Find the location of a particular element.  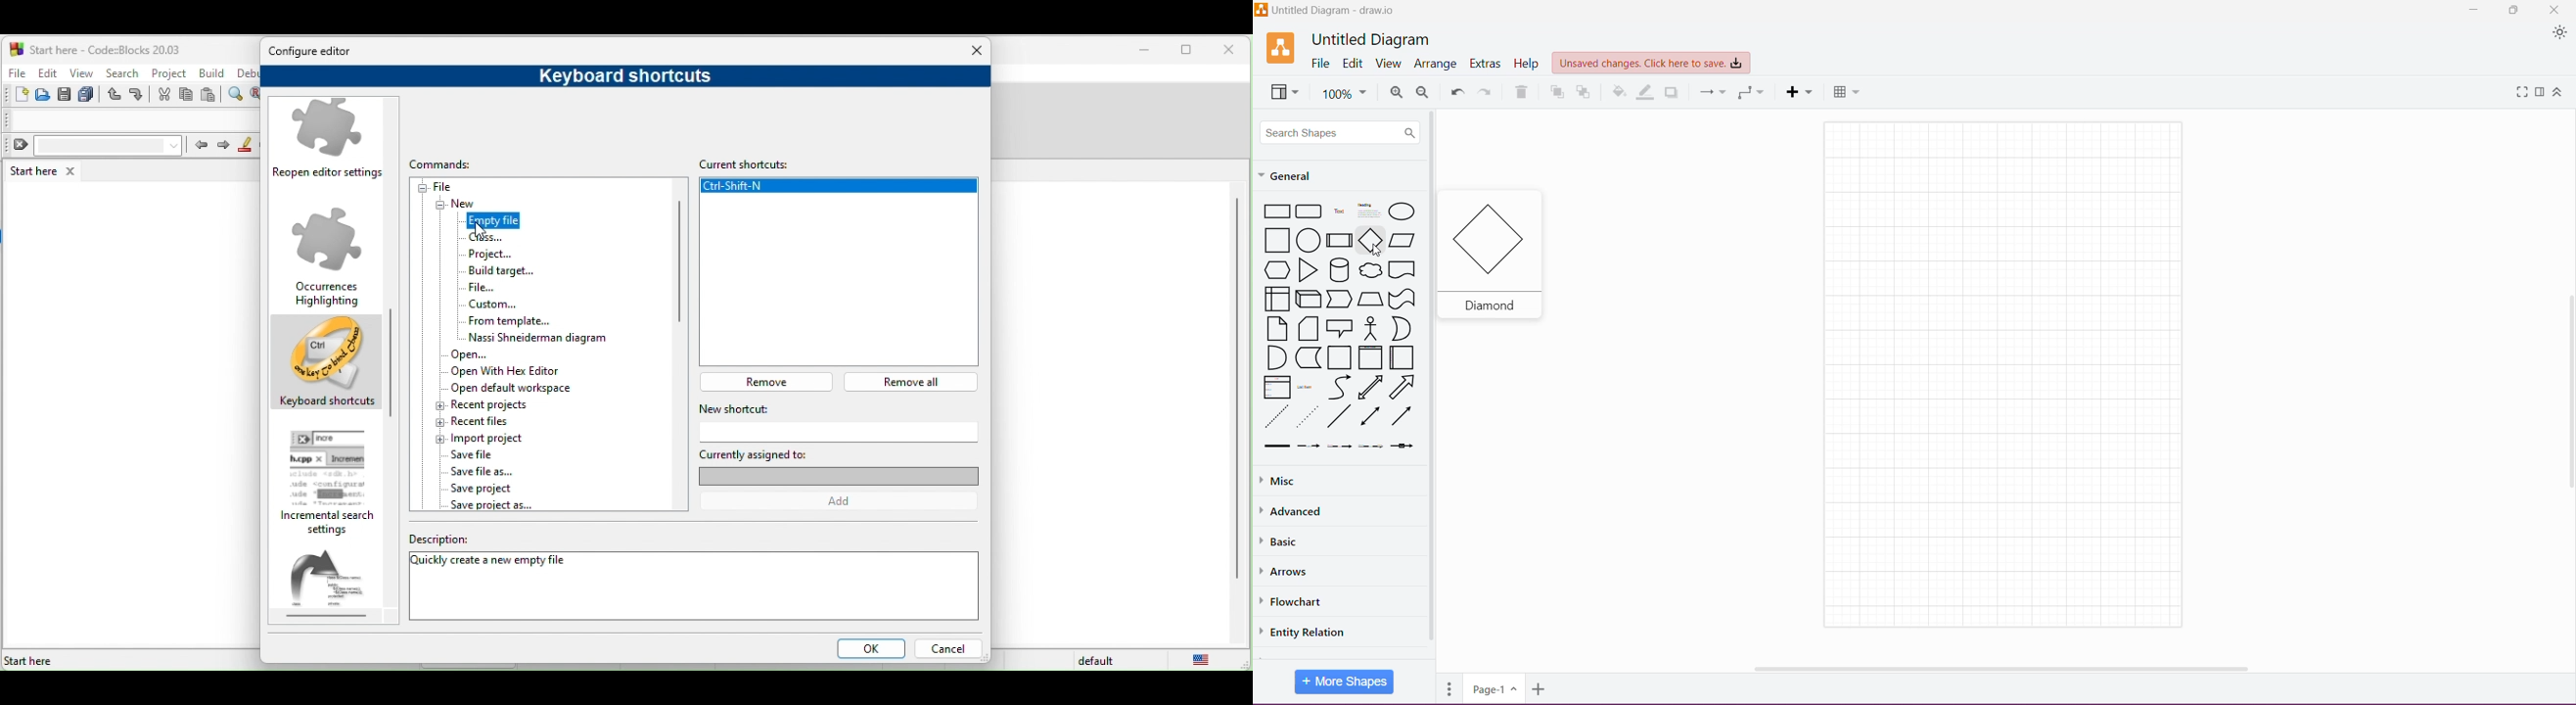

ok is located at coordinates (867, 650).